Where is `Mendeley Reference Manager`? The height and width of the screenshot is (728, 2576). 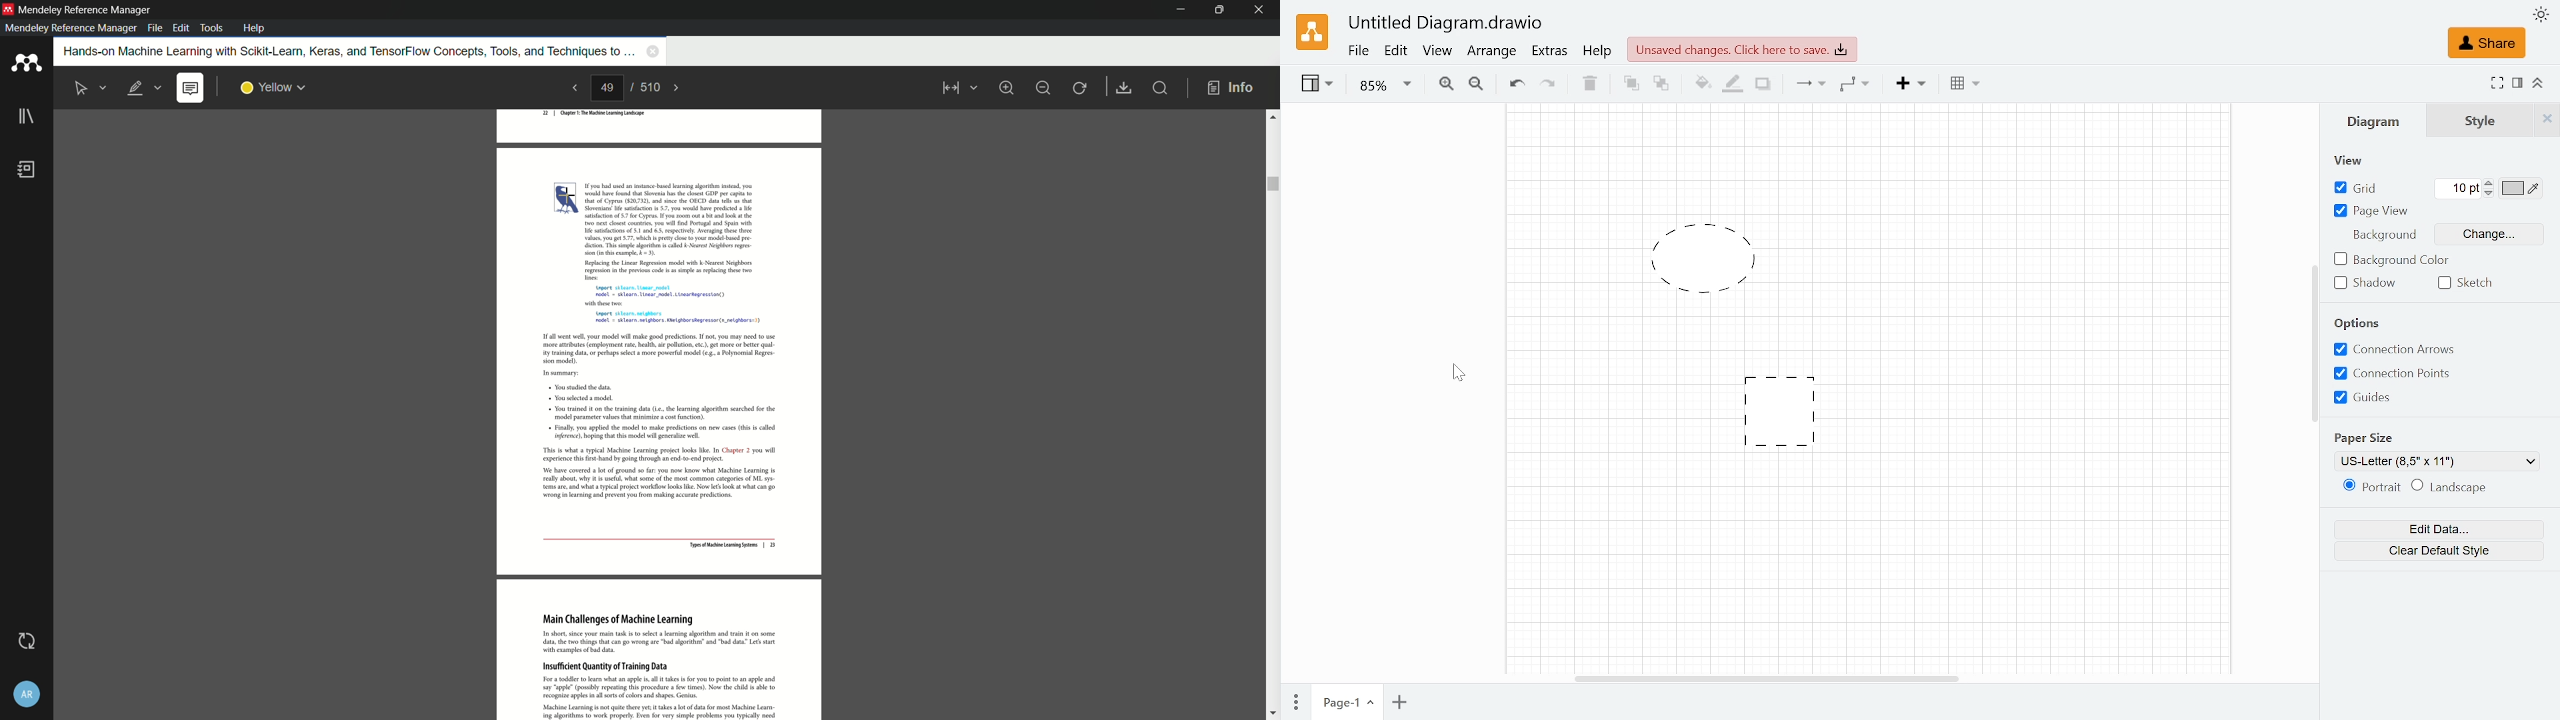
Mendeley Reference Manager is located at coordinates (85, 10).